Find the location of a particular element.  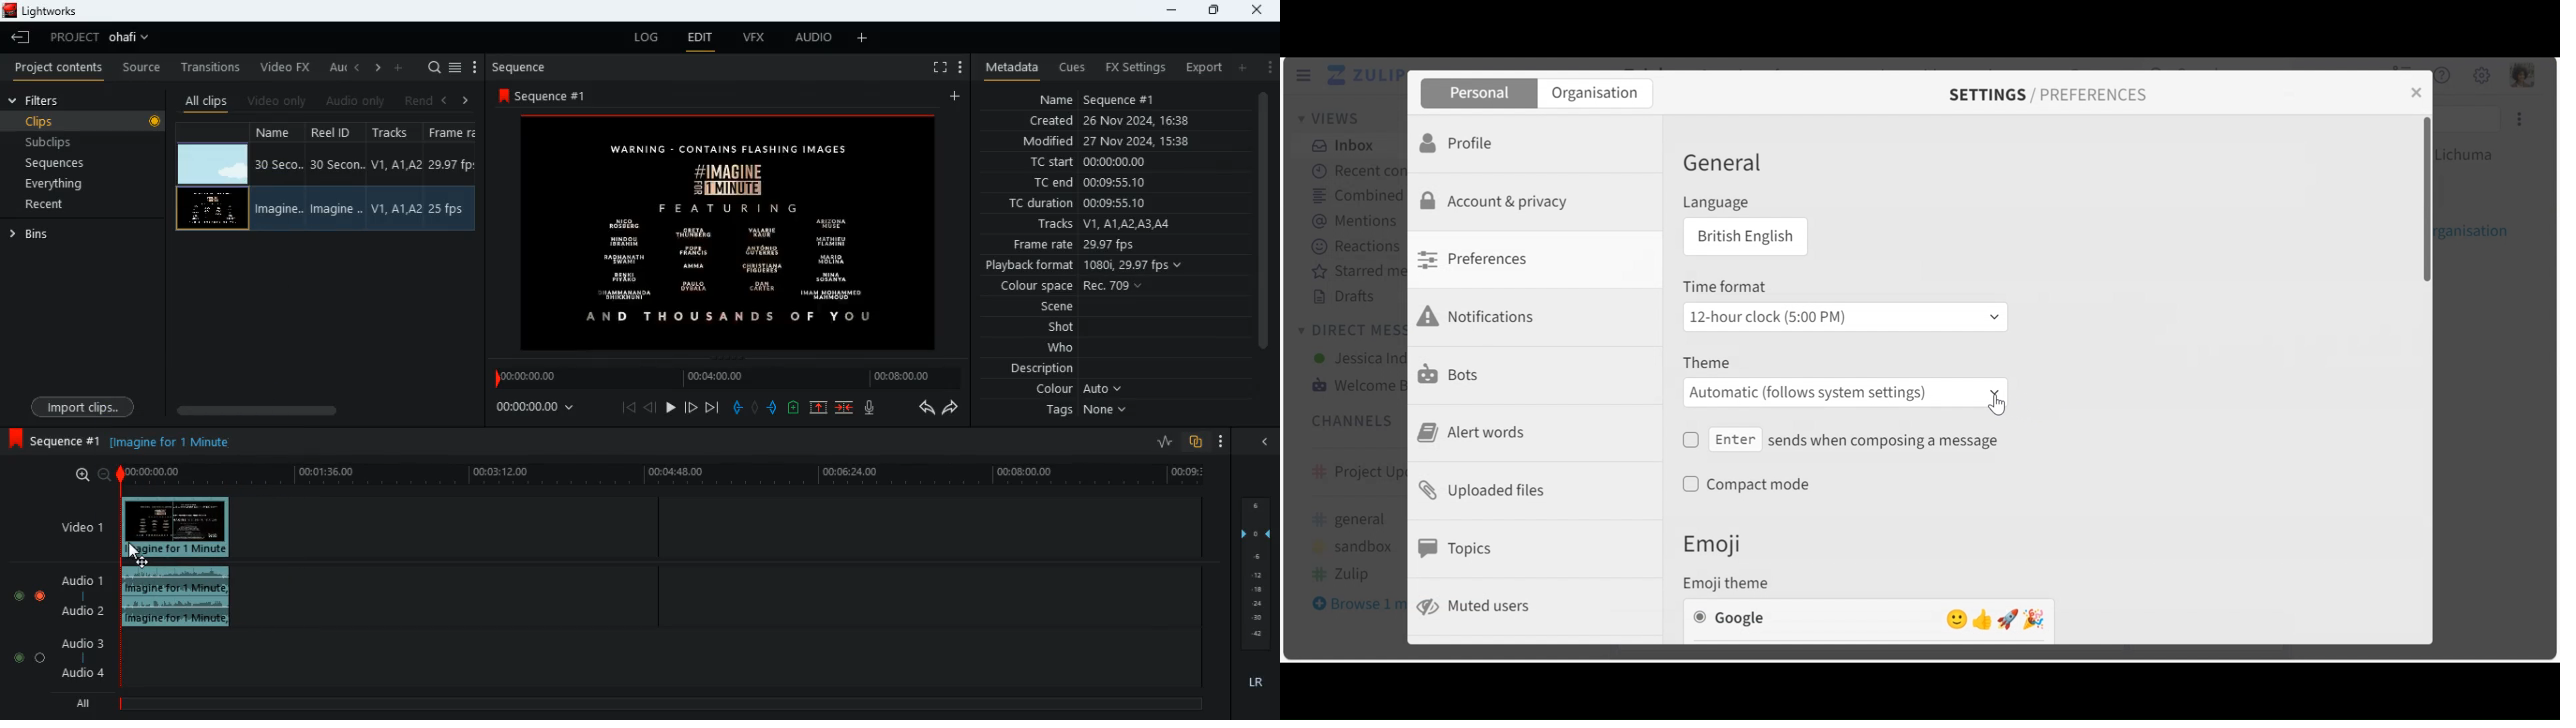

close window is located at coordinates (1258, 12).